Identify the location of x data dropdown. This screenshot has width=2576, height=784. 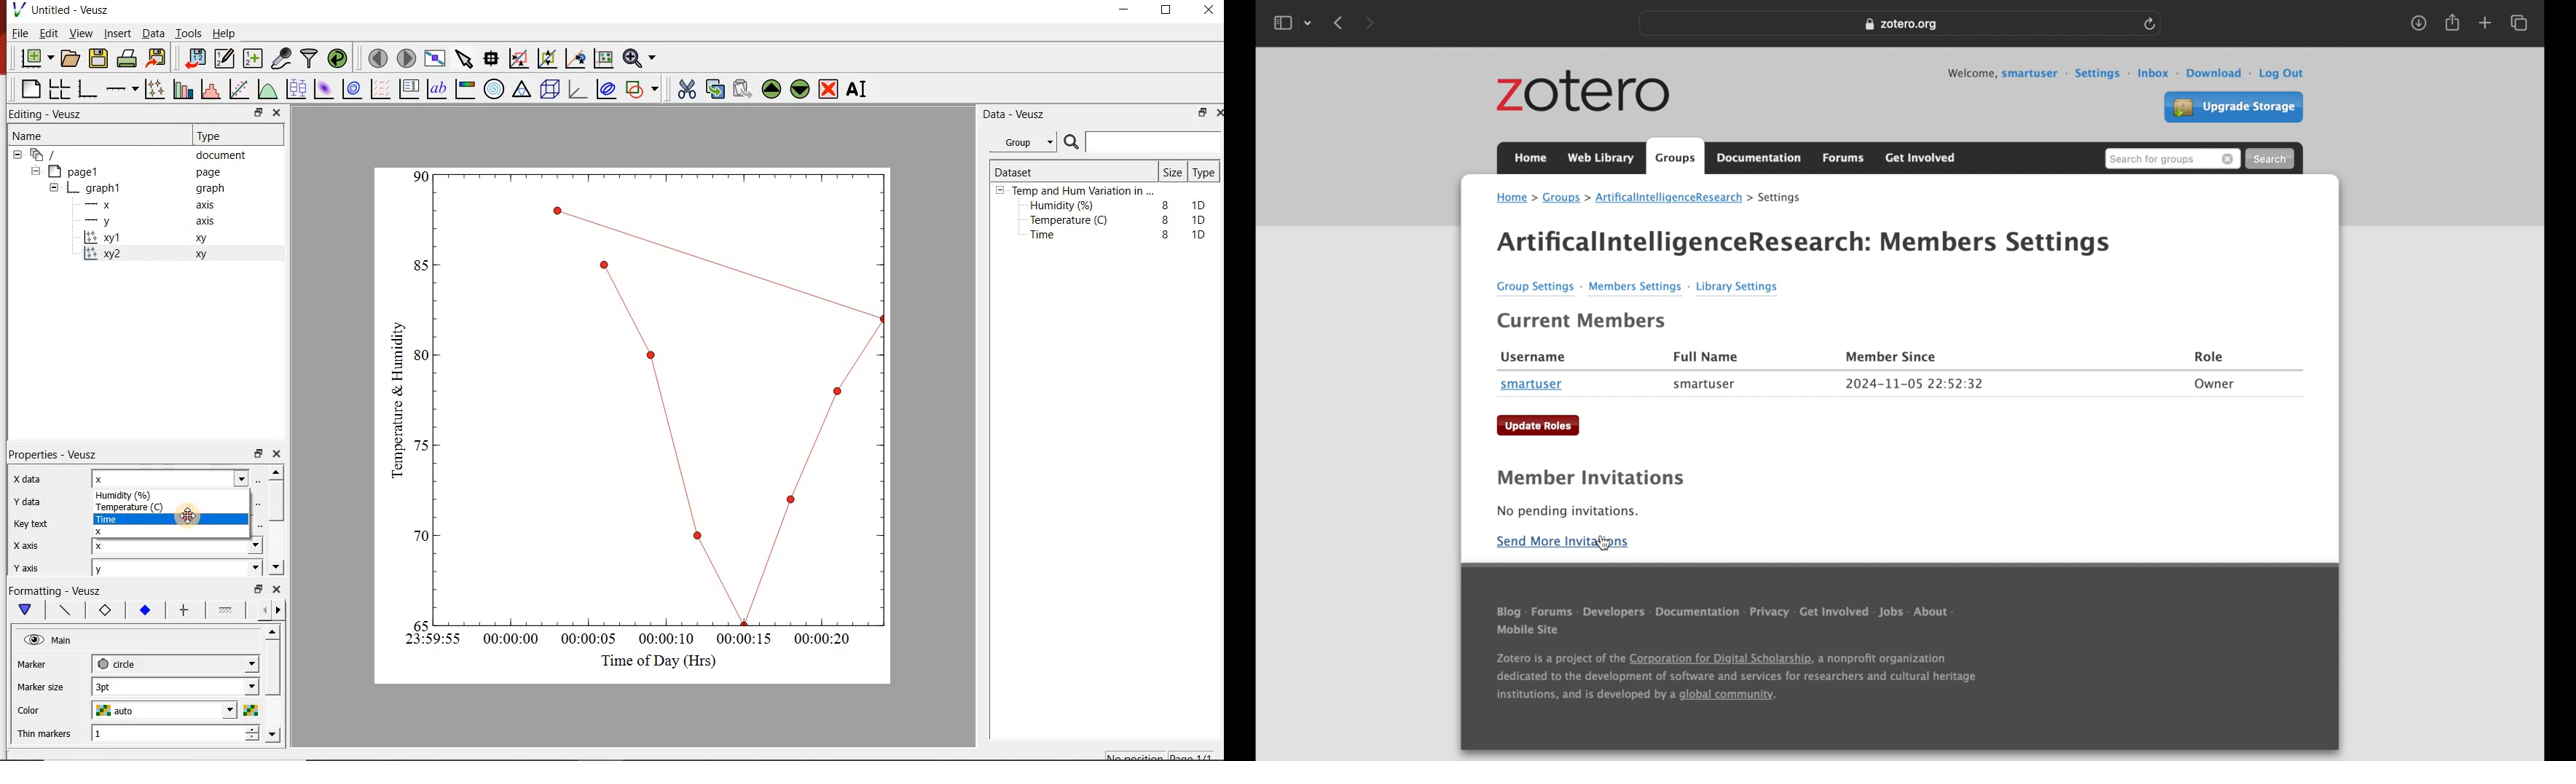
(219, 478).